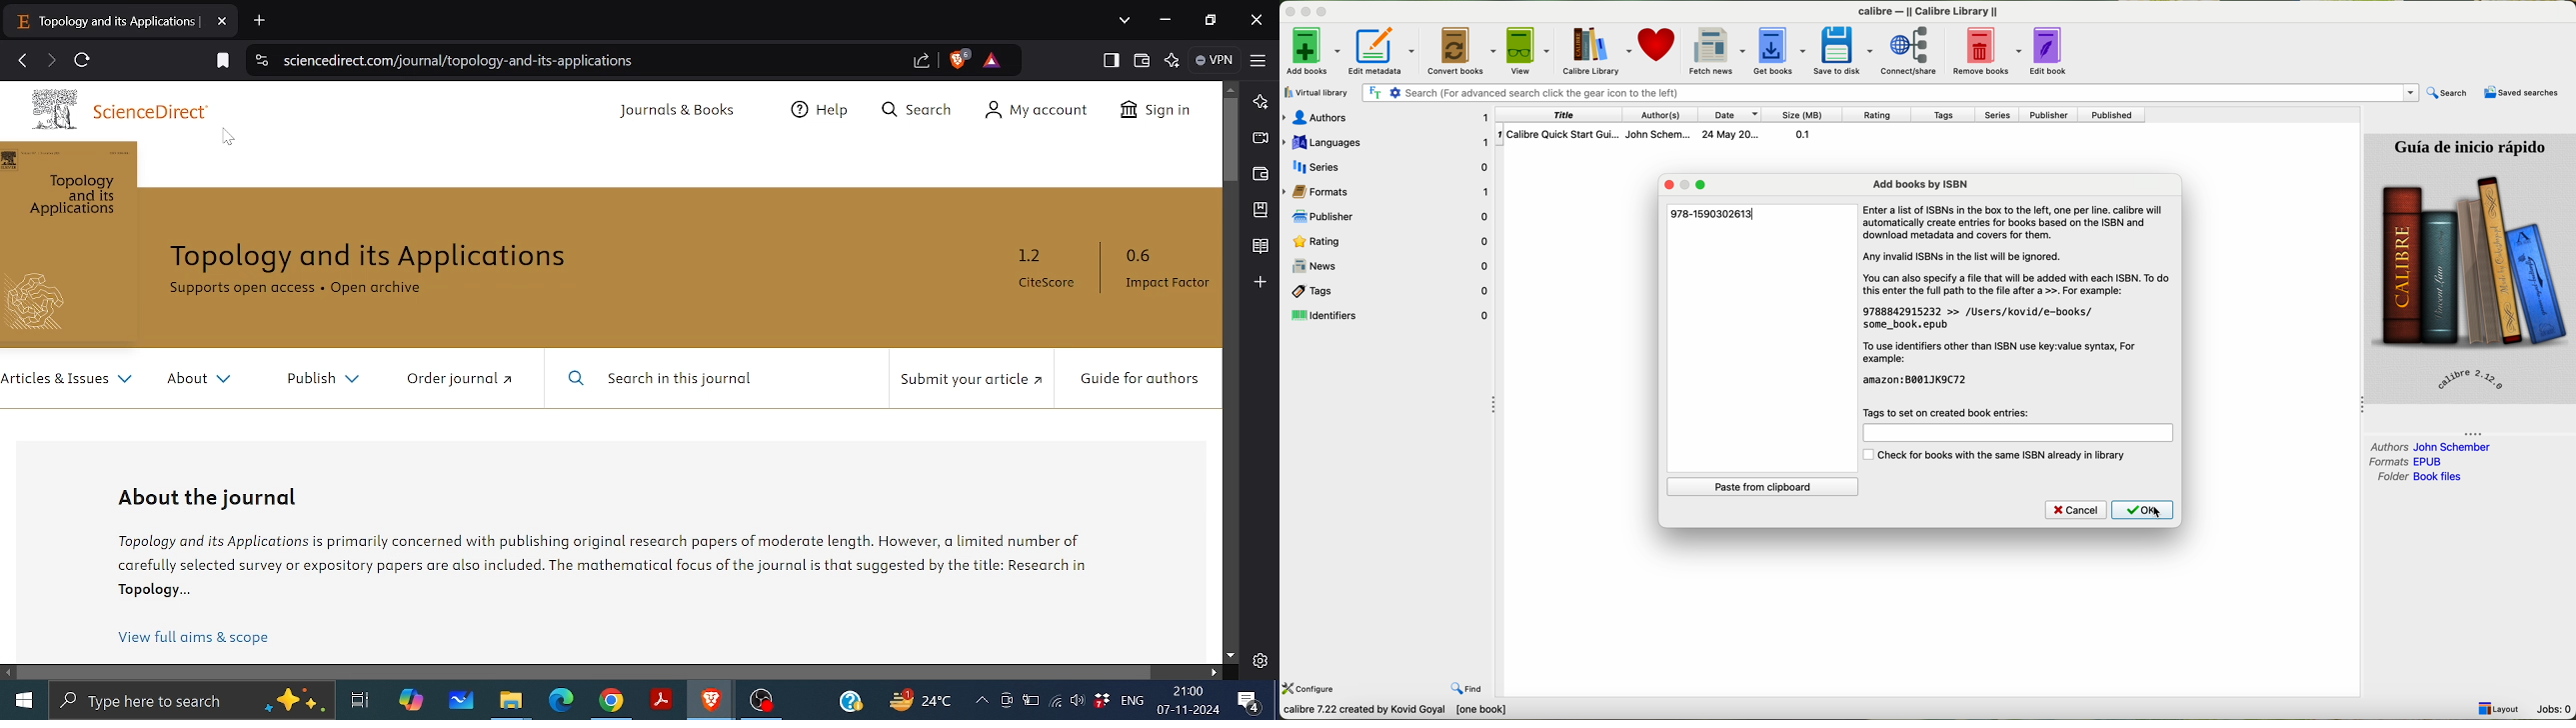  What do you see at coordinates (1658, 44) in the screenshot?
I see `donate` at bounding box center [1658, 44].